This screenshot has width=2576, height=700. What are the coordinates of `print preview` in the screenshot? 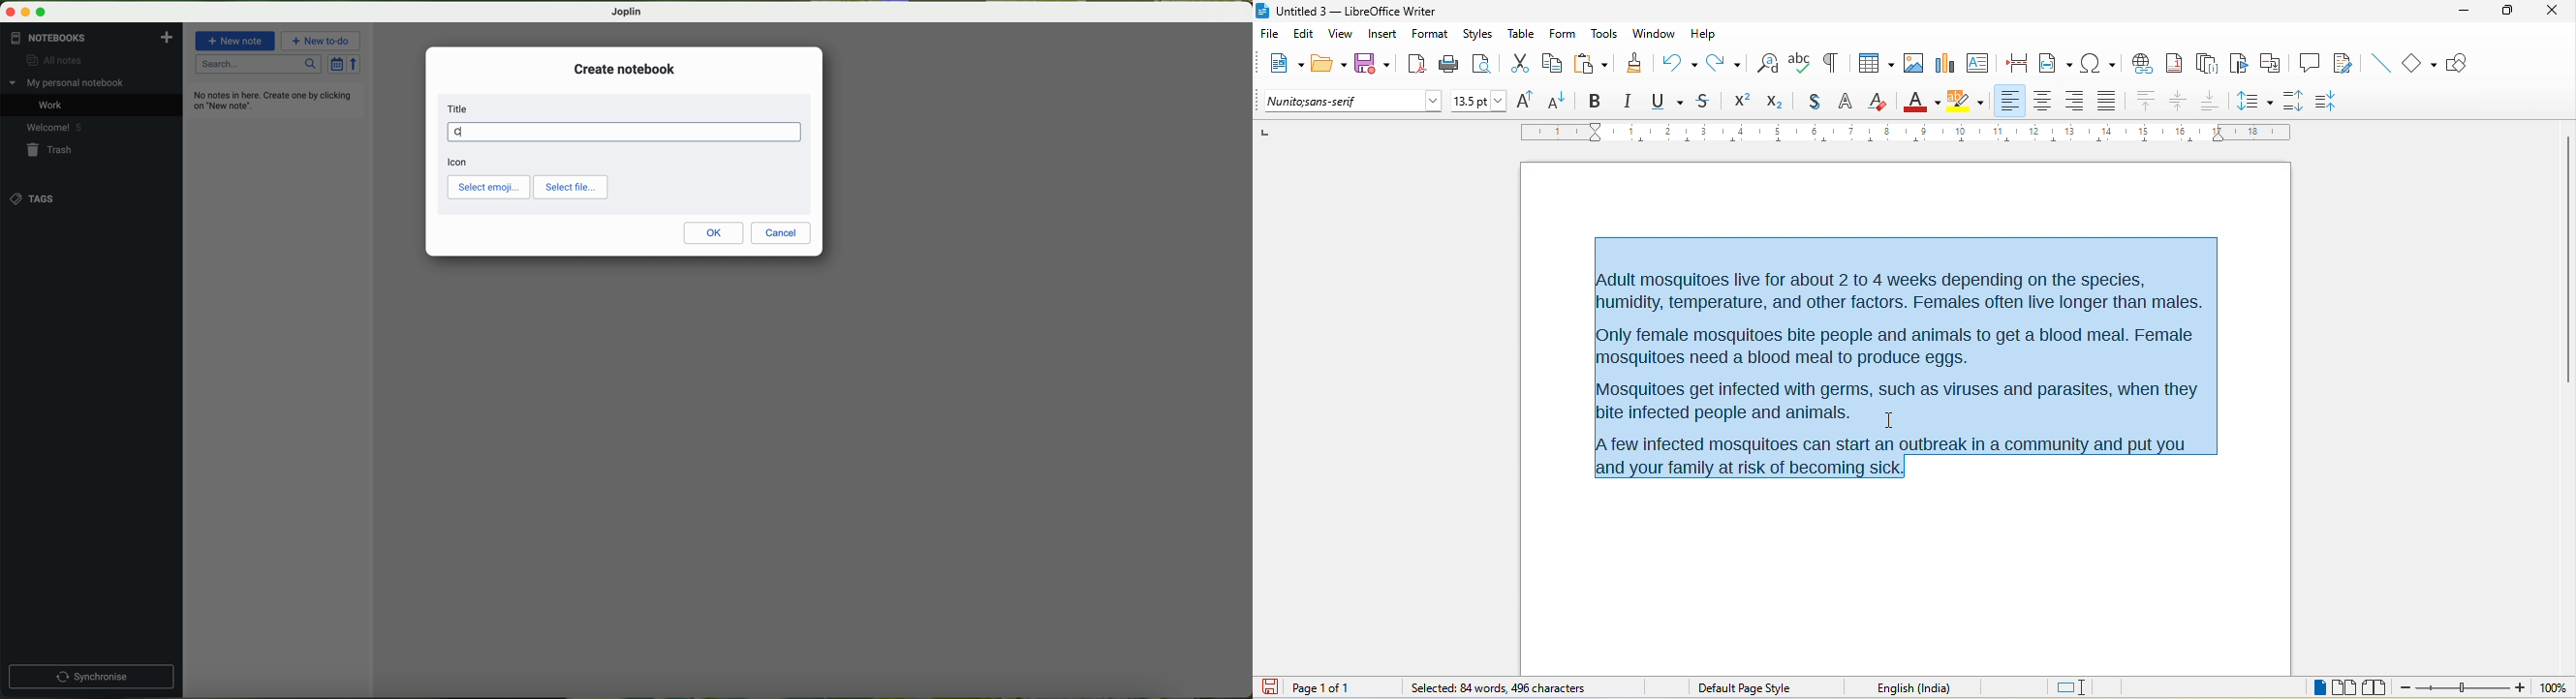 It's located at (1486, 64).